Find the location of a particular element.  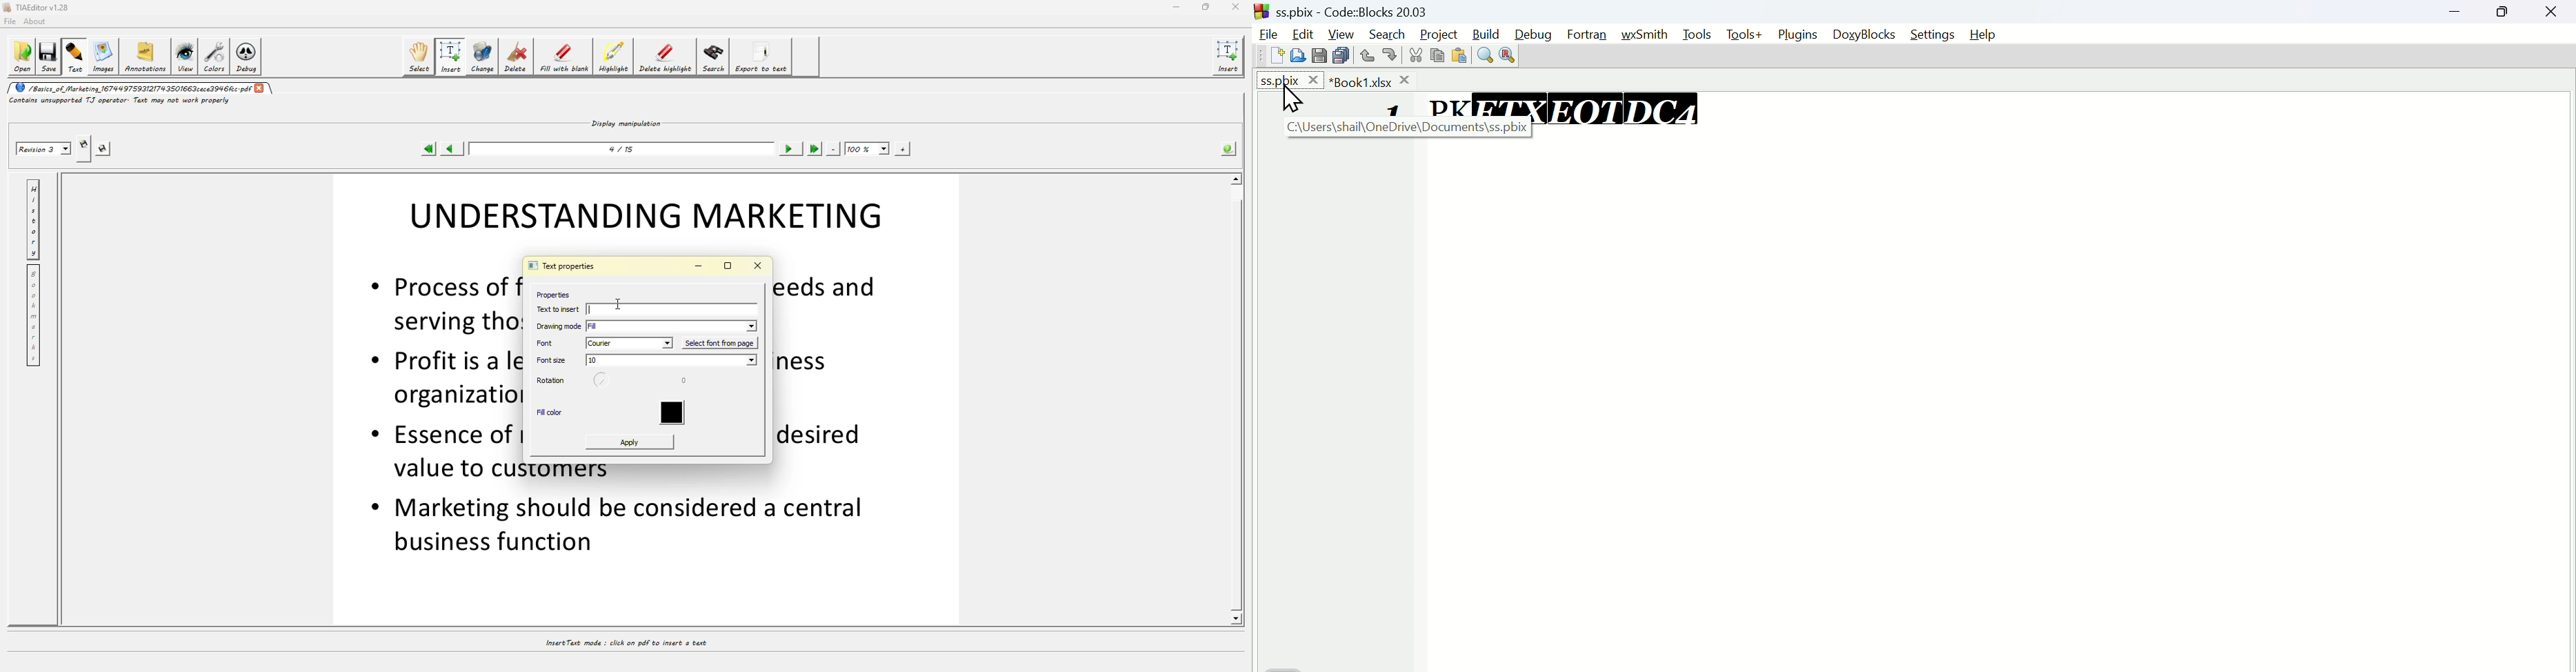

file is located at coordinates (1268, 32).